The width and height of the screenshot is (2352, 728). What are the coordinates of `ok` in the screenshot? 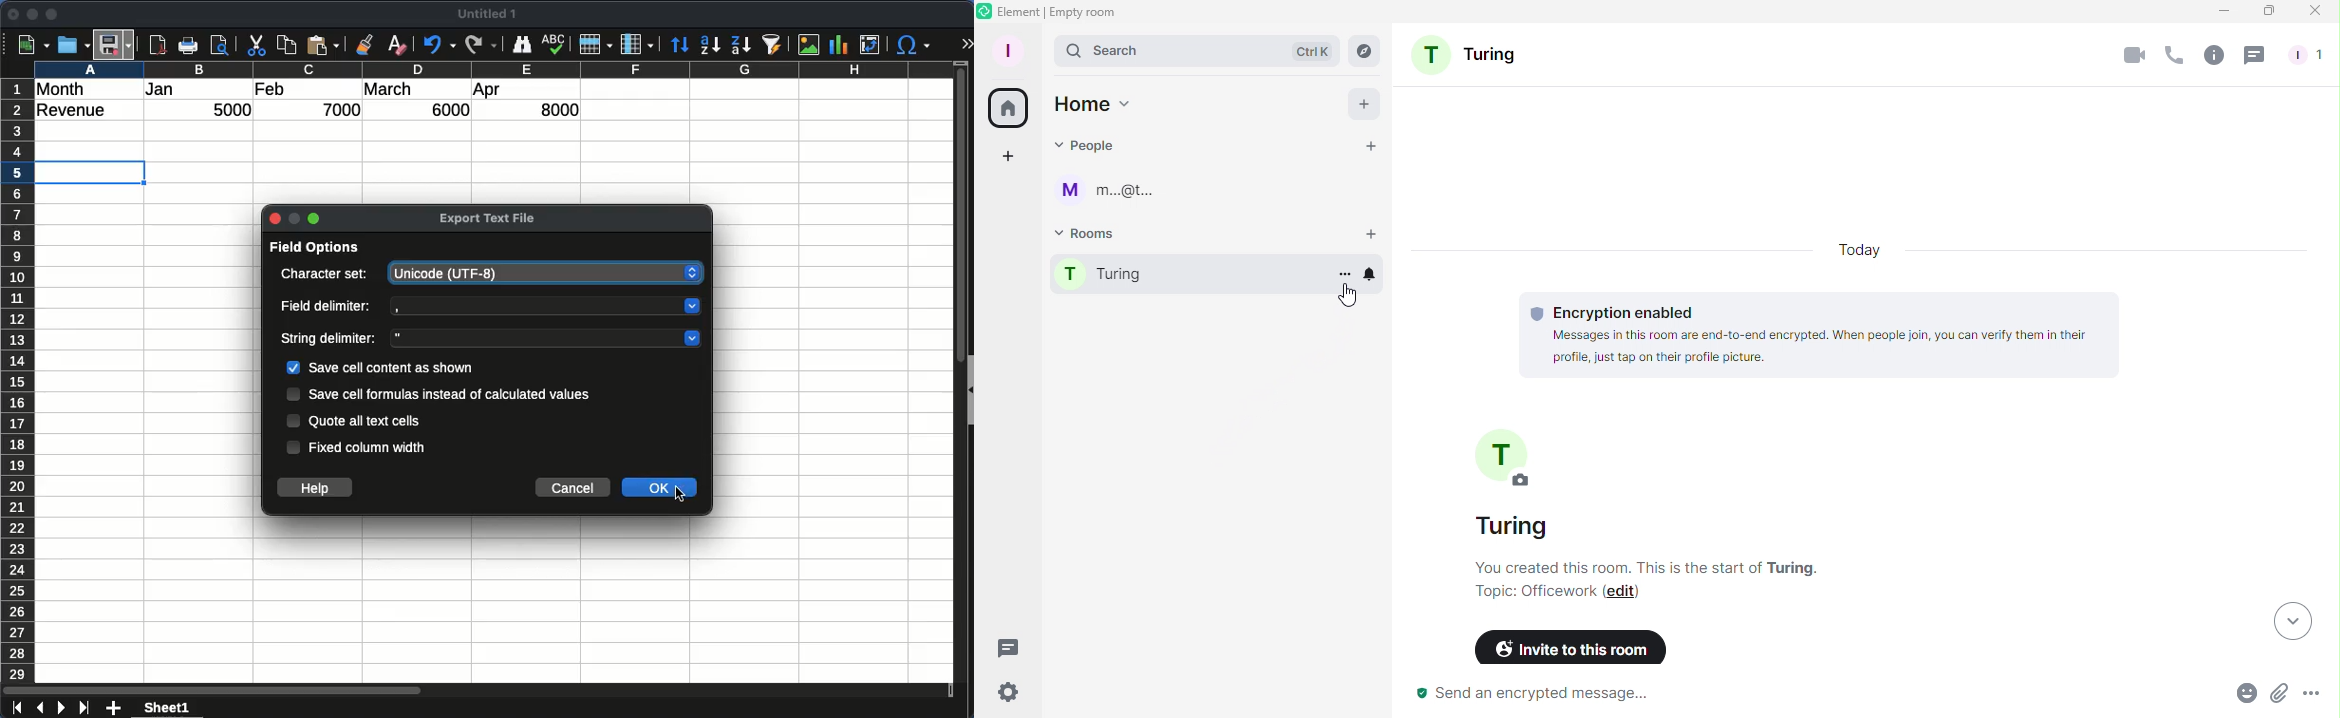 It's located at (661, 488).